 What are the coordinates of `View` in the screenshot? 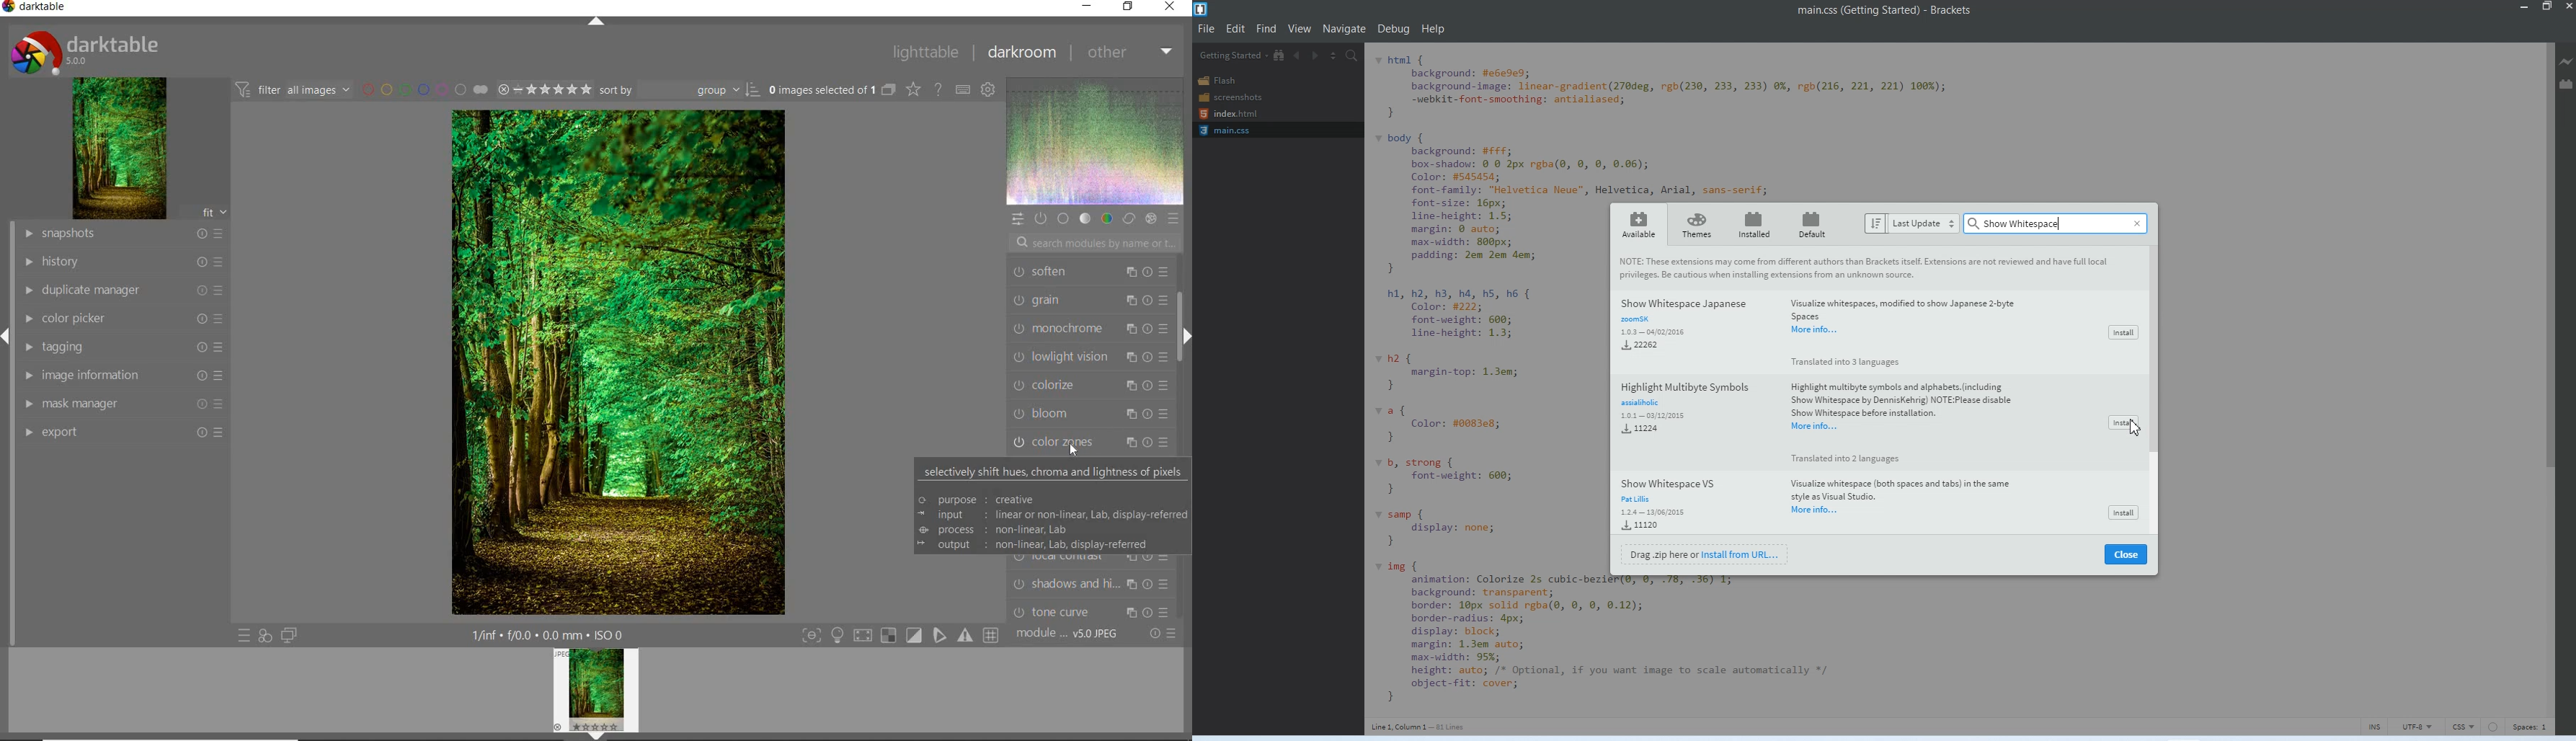 It's located at (1301, 28).